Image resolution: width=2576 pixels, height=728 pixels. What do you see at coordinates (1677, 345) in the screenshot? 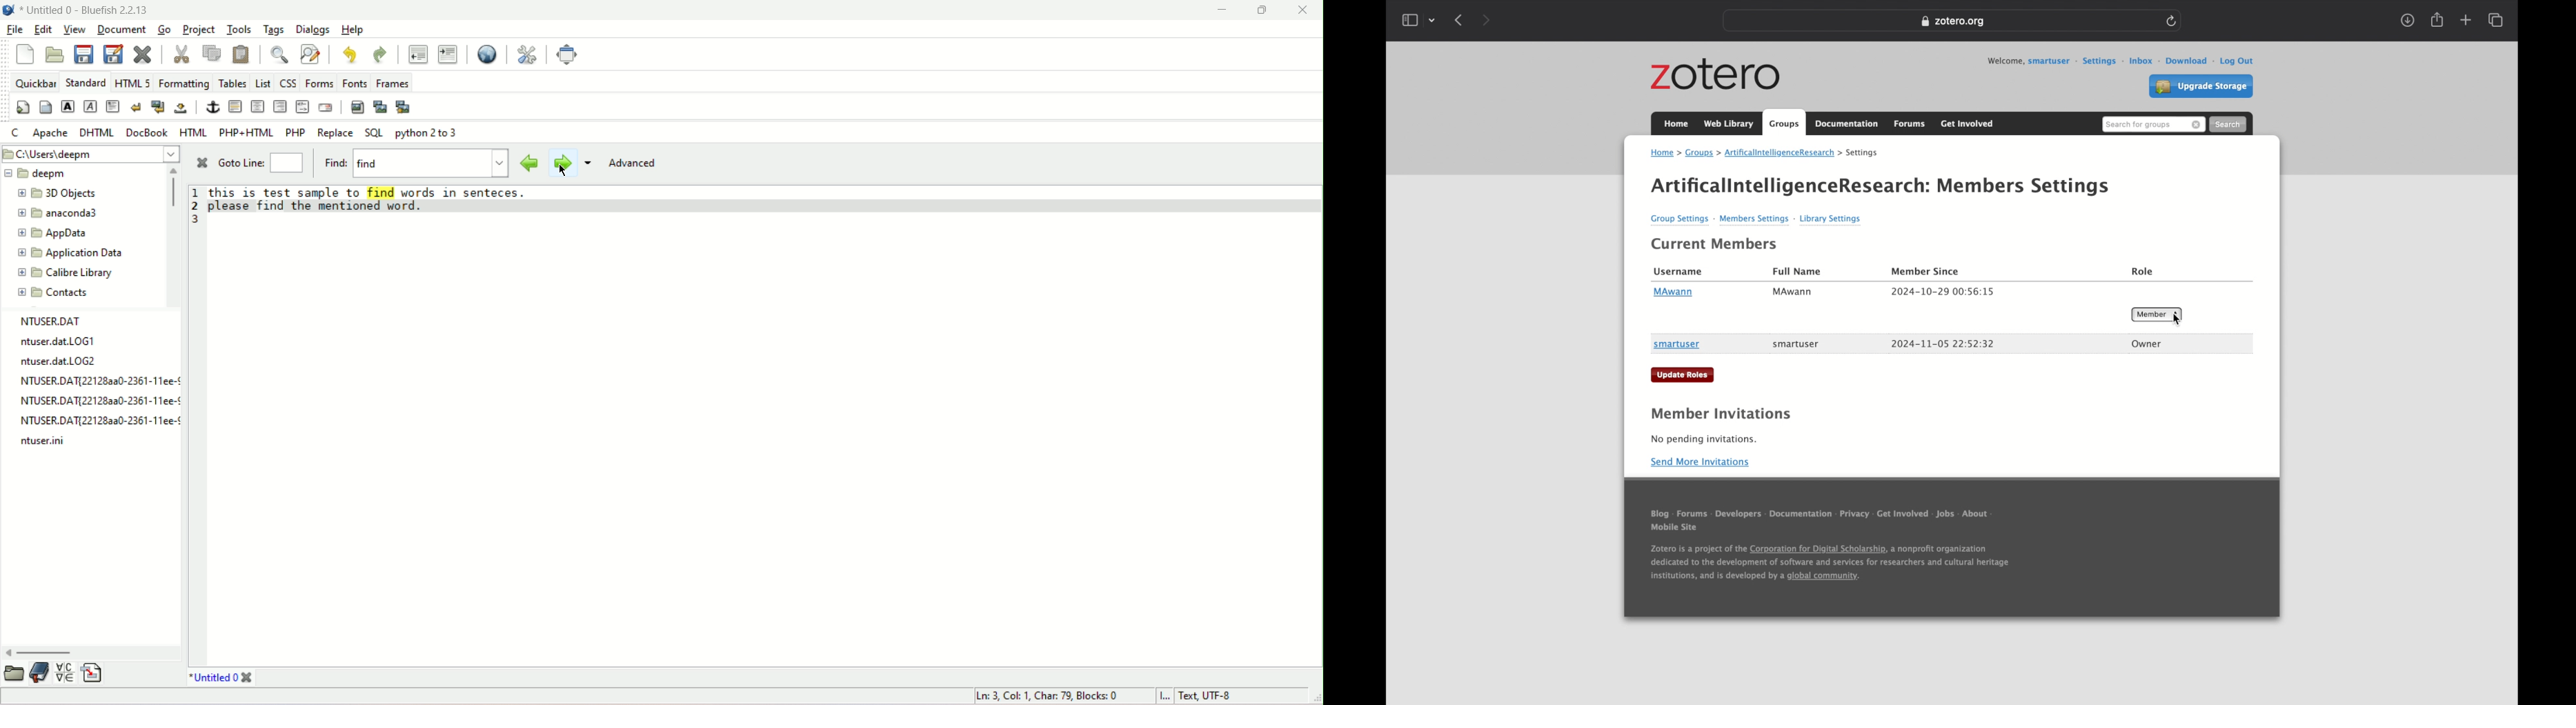
I see `smartuser` at bounding box center [1677, 345].